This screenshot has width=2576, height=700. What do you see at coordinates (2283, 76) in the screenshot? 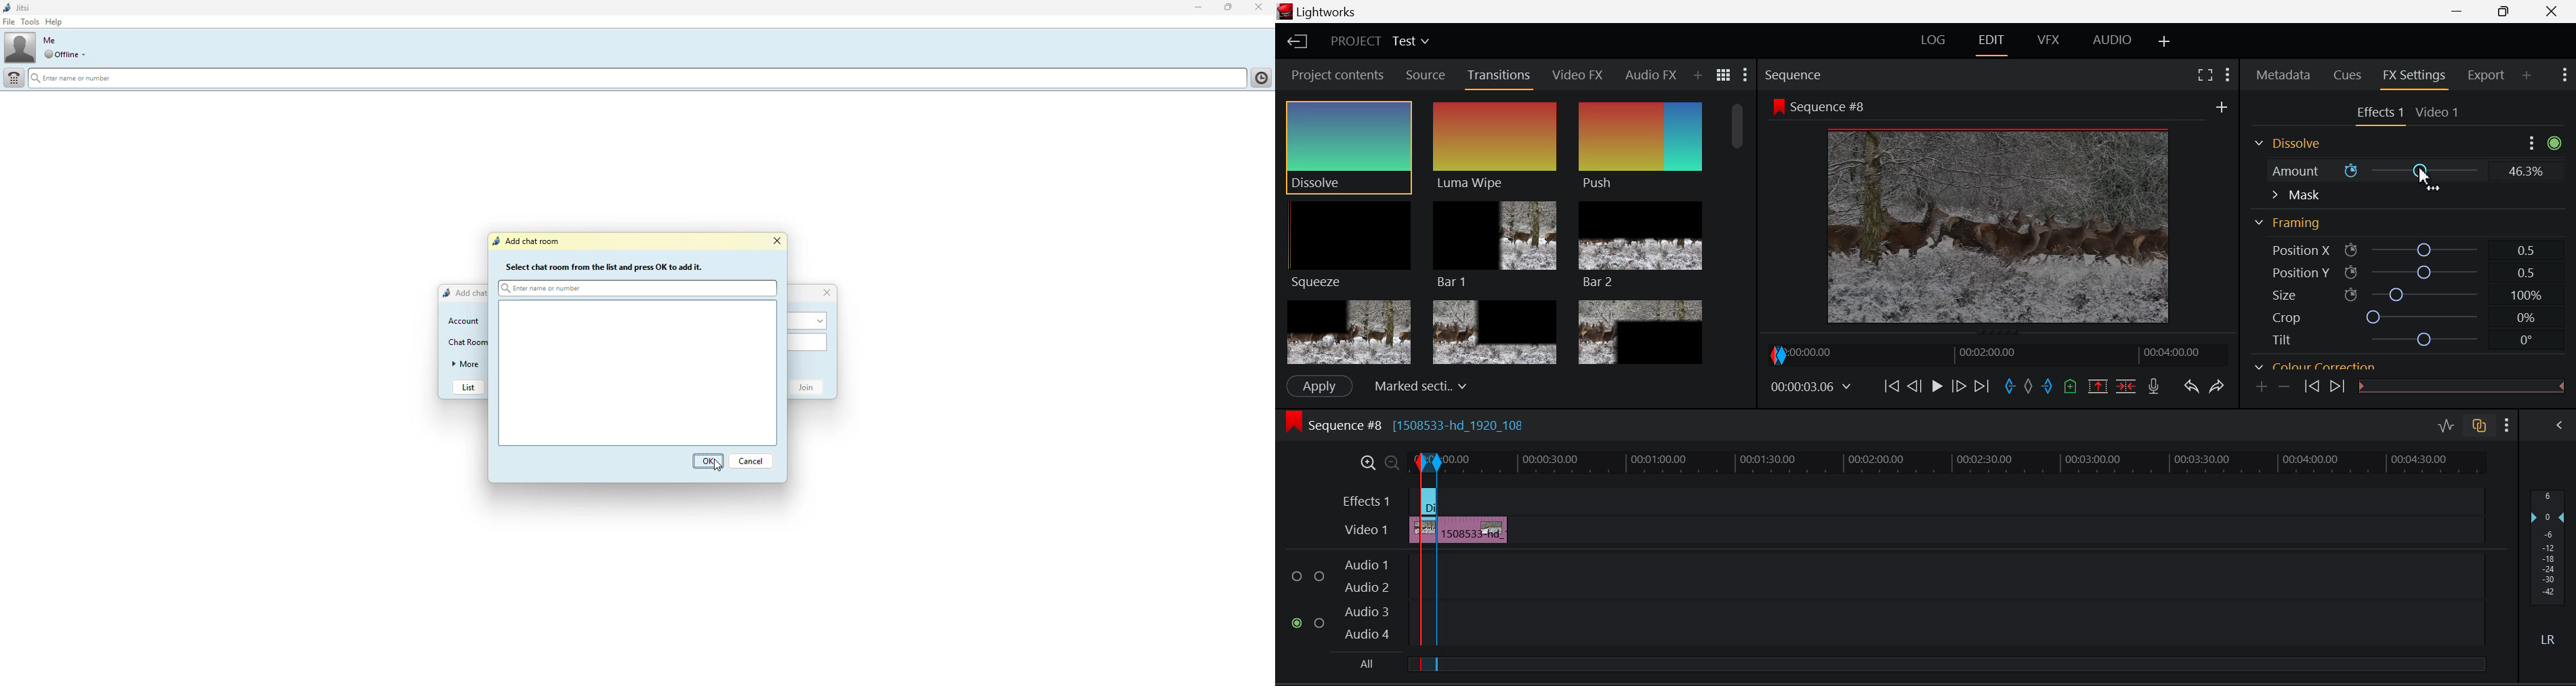
I see `Metadata` at bounding box center [2283, 76].